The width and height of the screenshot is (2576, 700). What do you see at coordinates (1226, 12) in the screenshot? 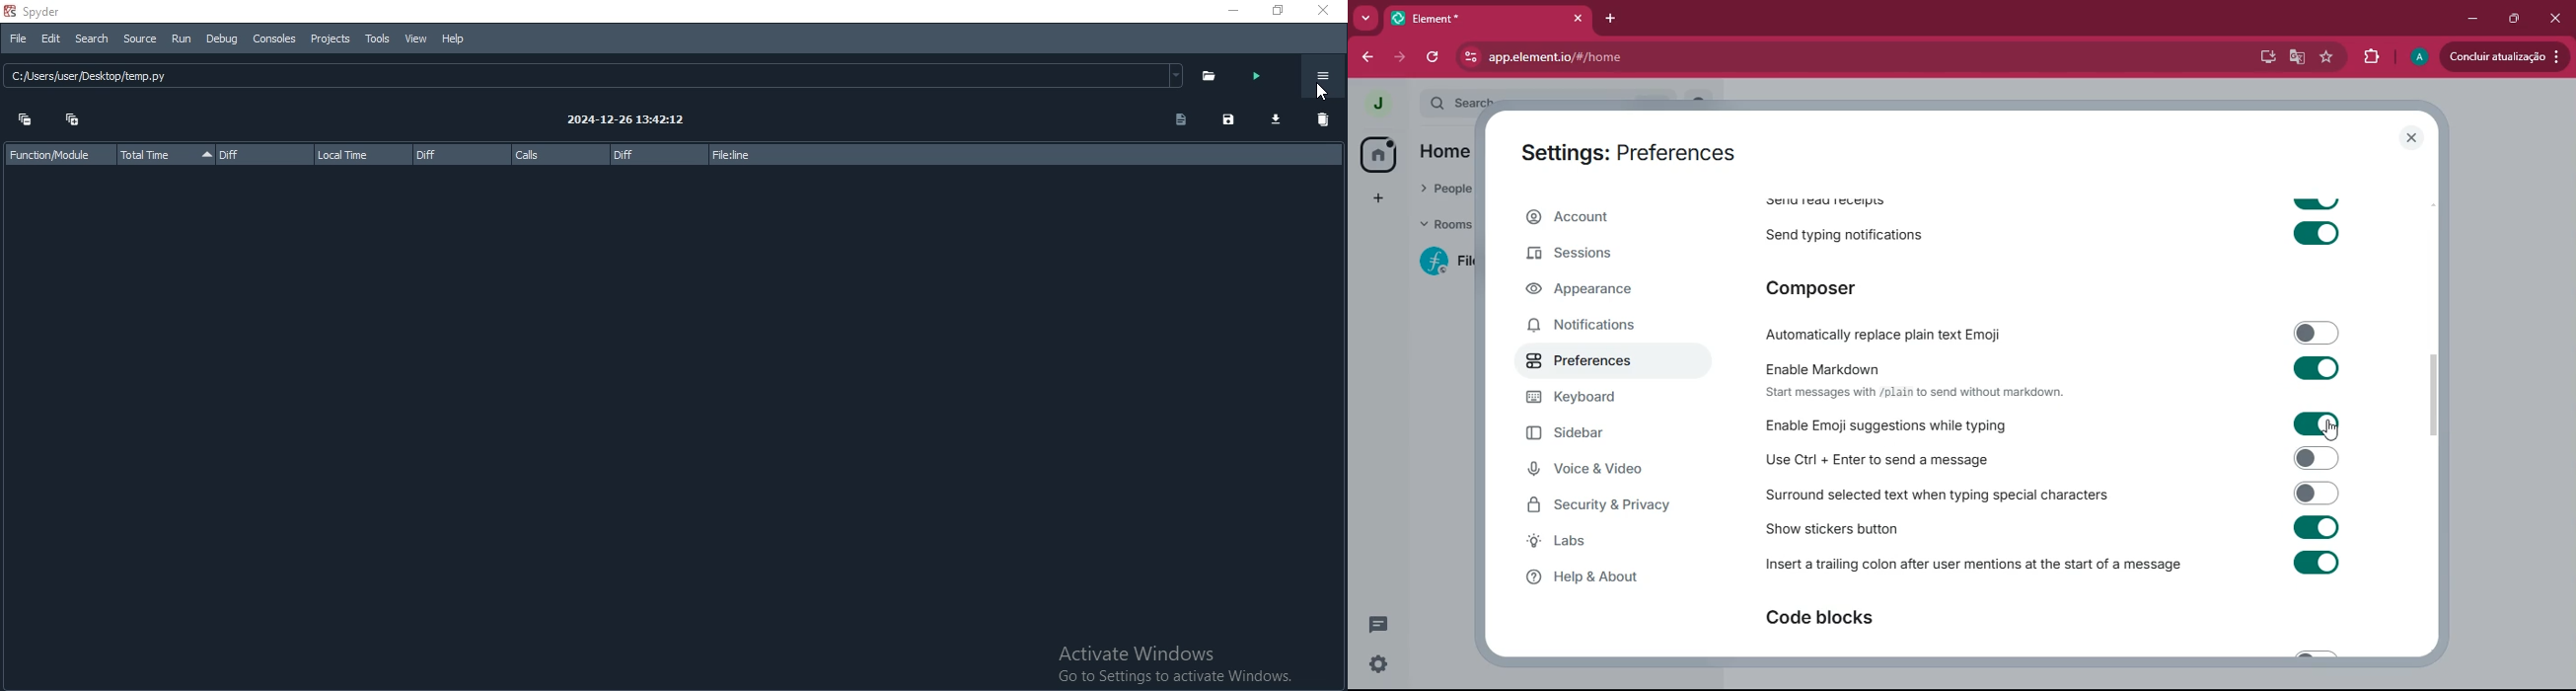
I see `Minimise` at bounding box center [1226, 12].